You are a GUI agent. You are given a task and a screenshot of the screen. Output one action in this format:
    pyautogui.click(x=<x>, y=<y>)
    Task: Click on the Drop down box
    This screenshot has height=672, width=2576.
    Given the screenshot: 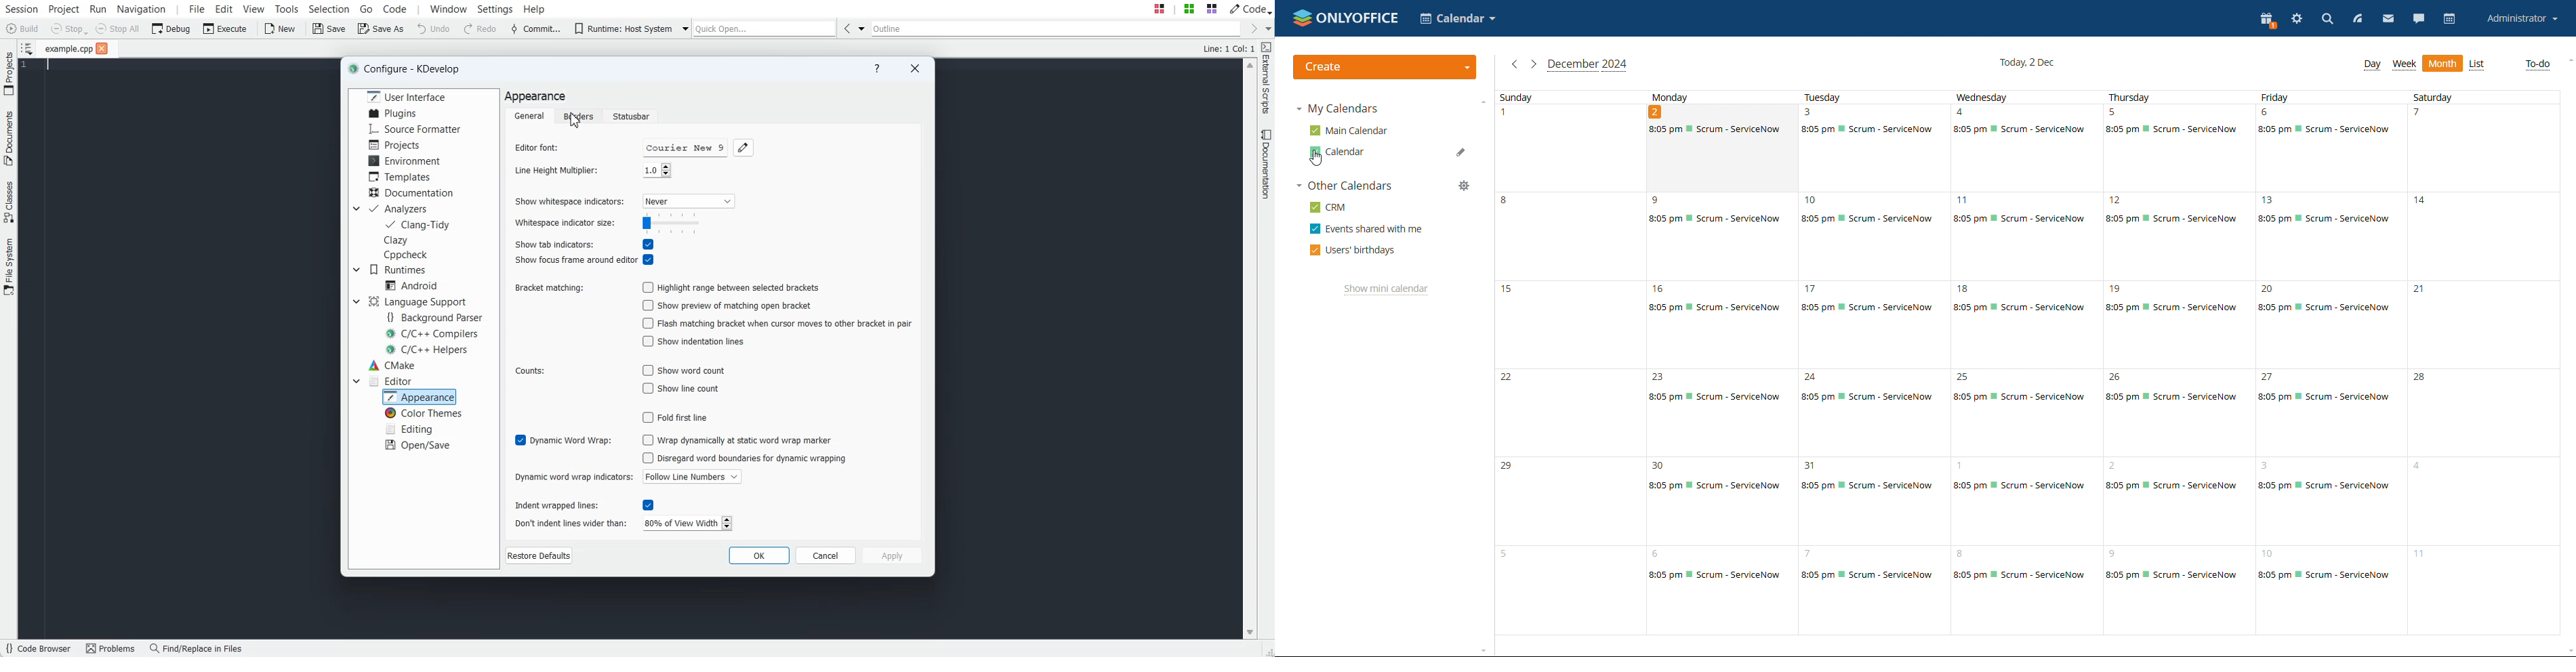 What is the action you would take?
    pyautogui.click(x=356, y=381)
    